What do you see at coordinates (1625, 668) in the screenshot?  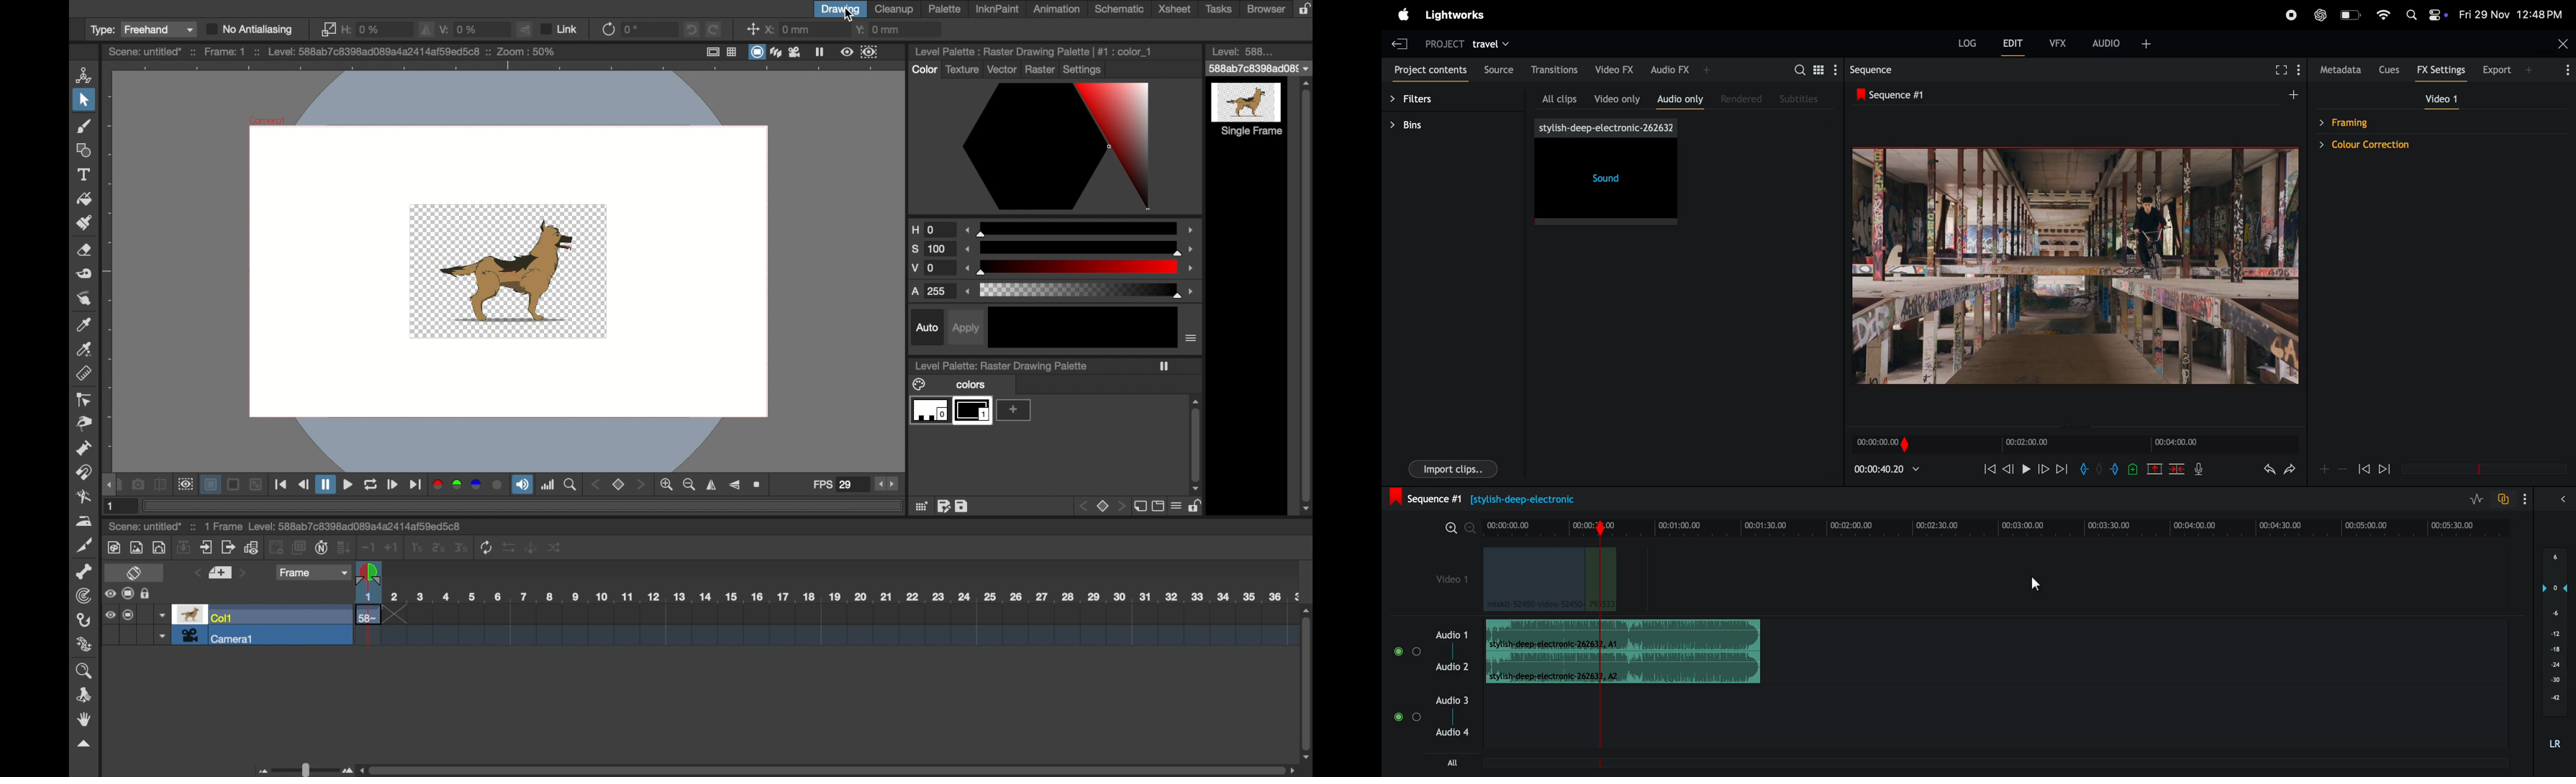 I see `Audio Clip` at bounding box center [1625, 668].